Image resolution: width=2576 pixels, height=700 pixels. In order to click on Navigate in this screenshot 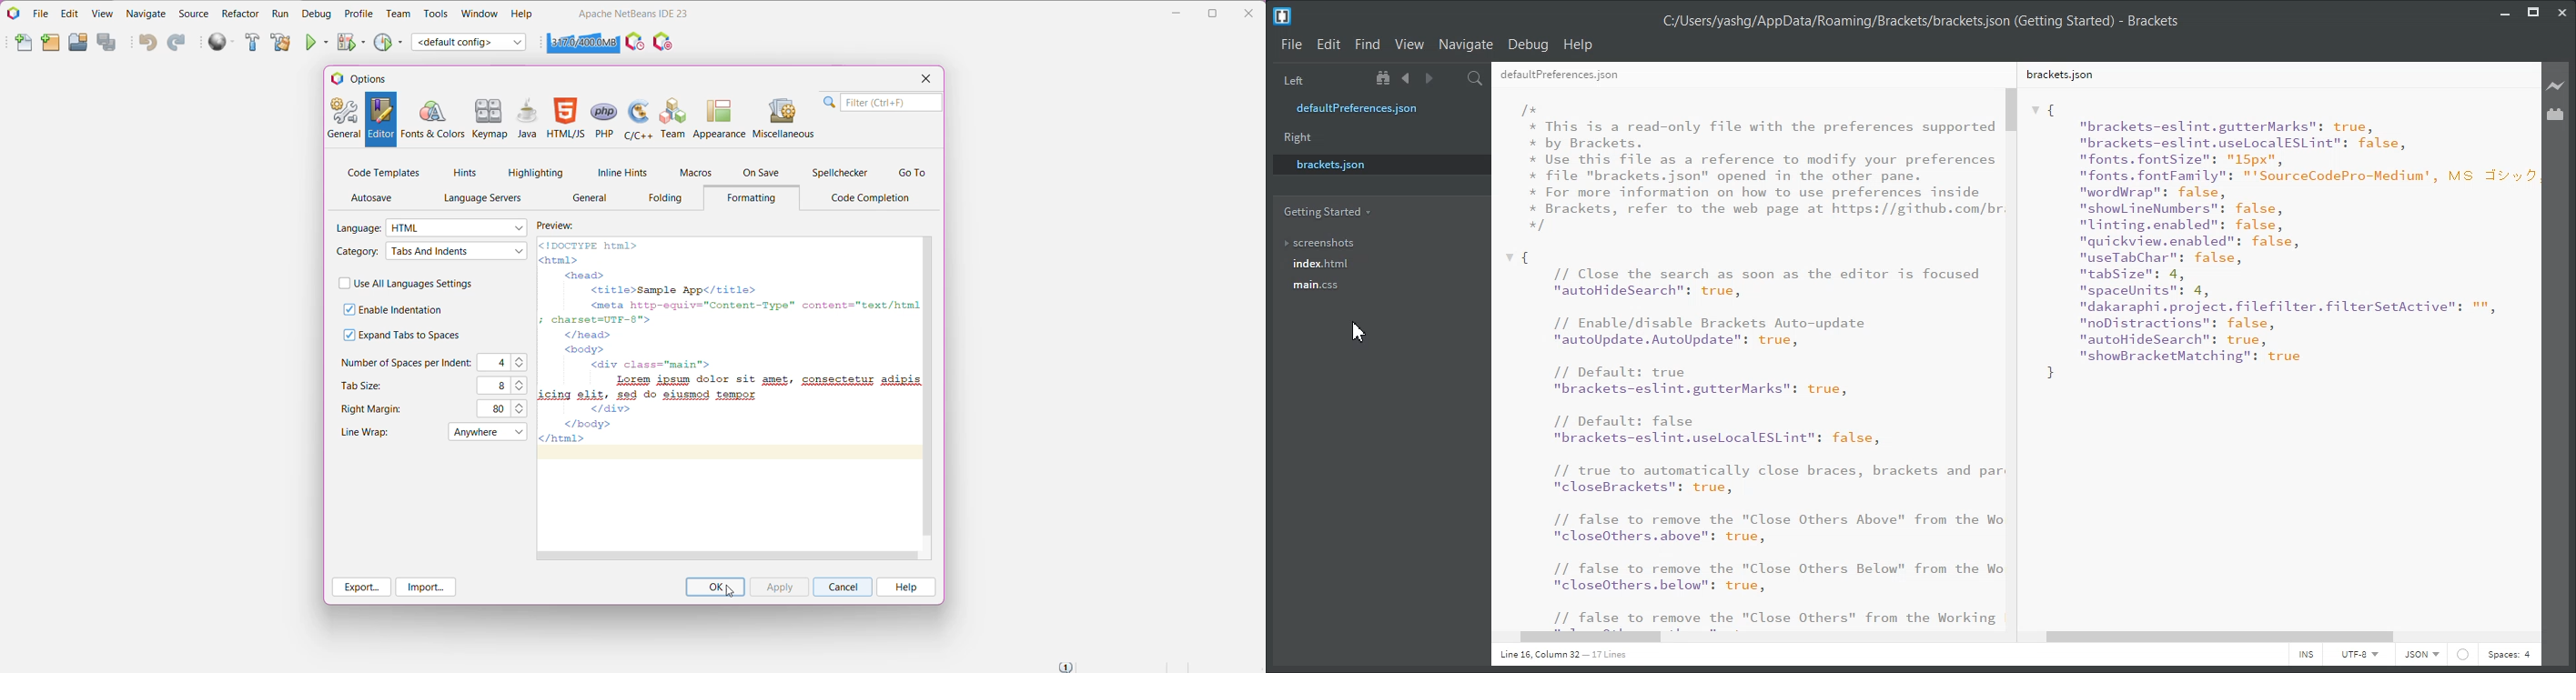, I will do `click(1467, 45)`.